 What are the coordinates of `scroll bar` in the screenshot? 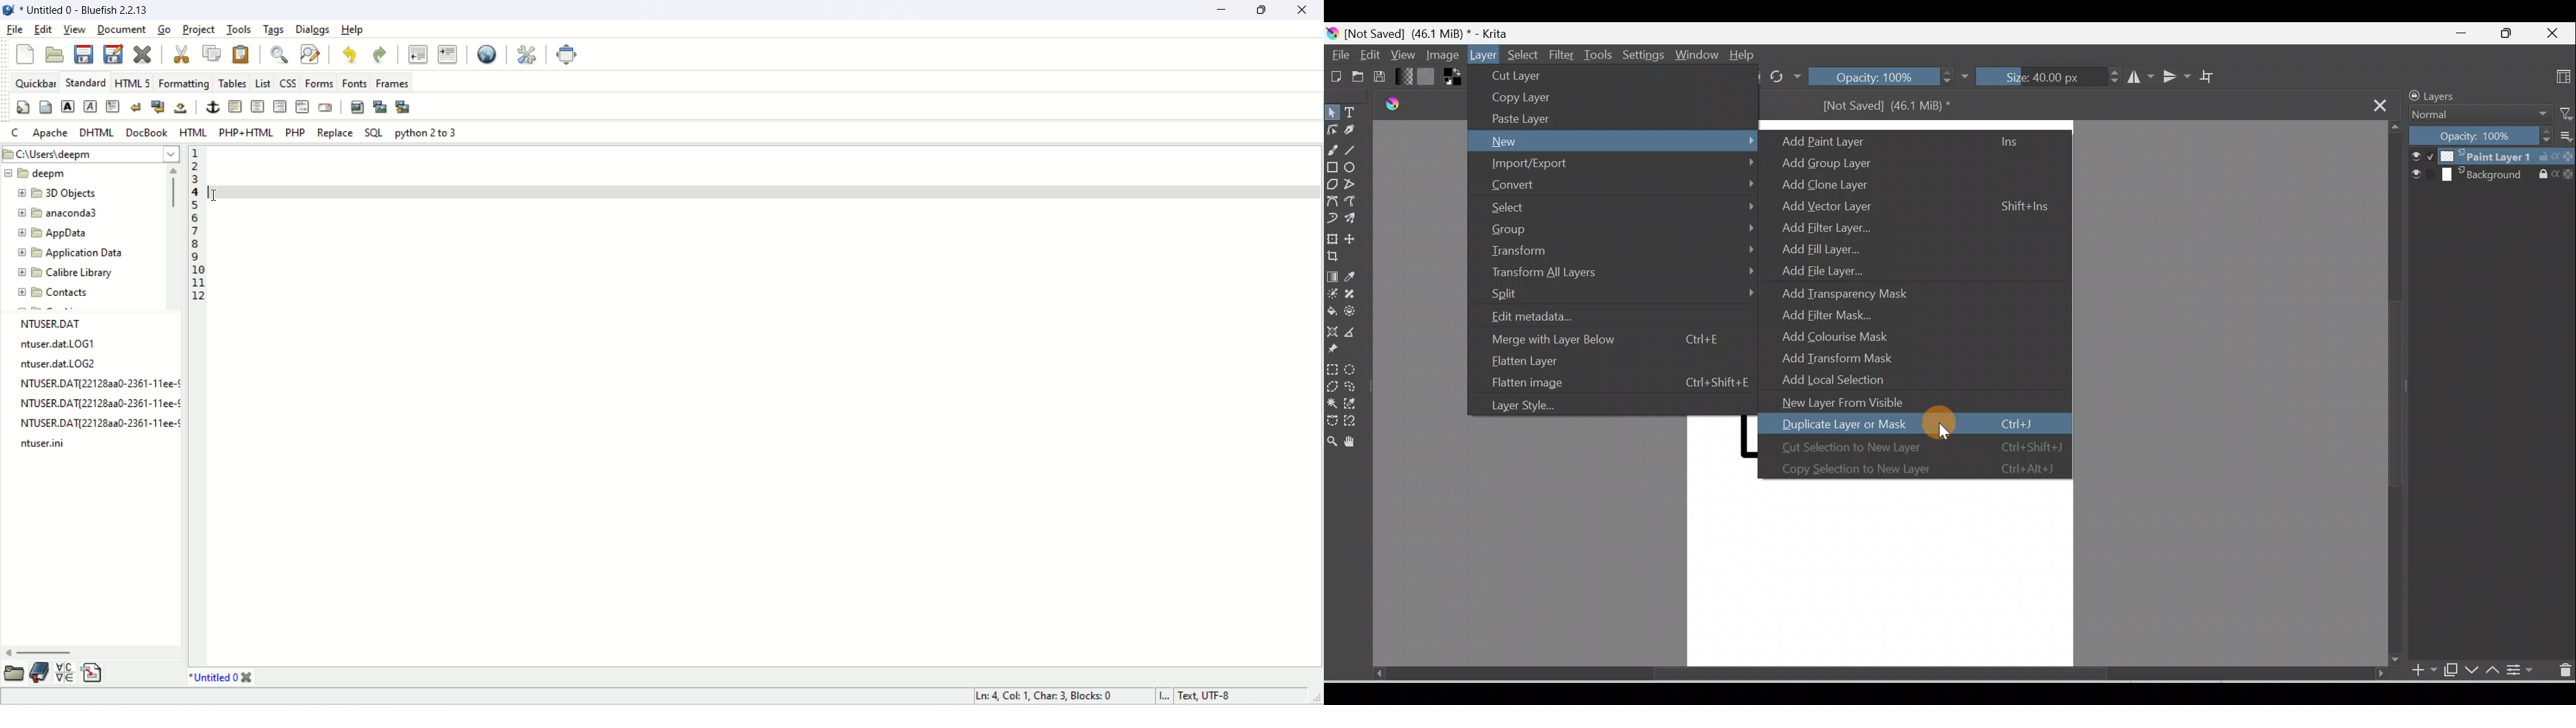 It's located at (94, 653).